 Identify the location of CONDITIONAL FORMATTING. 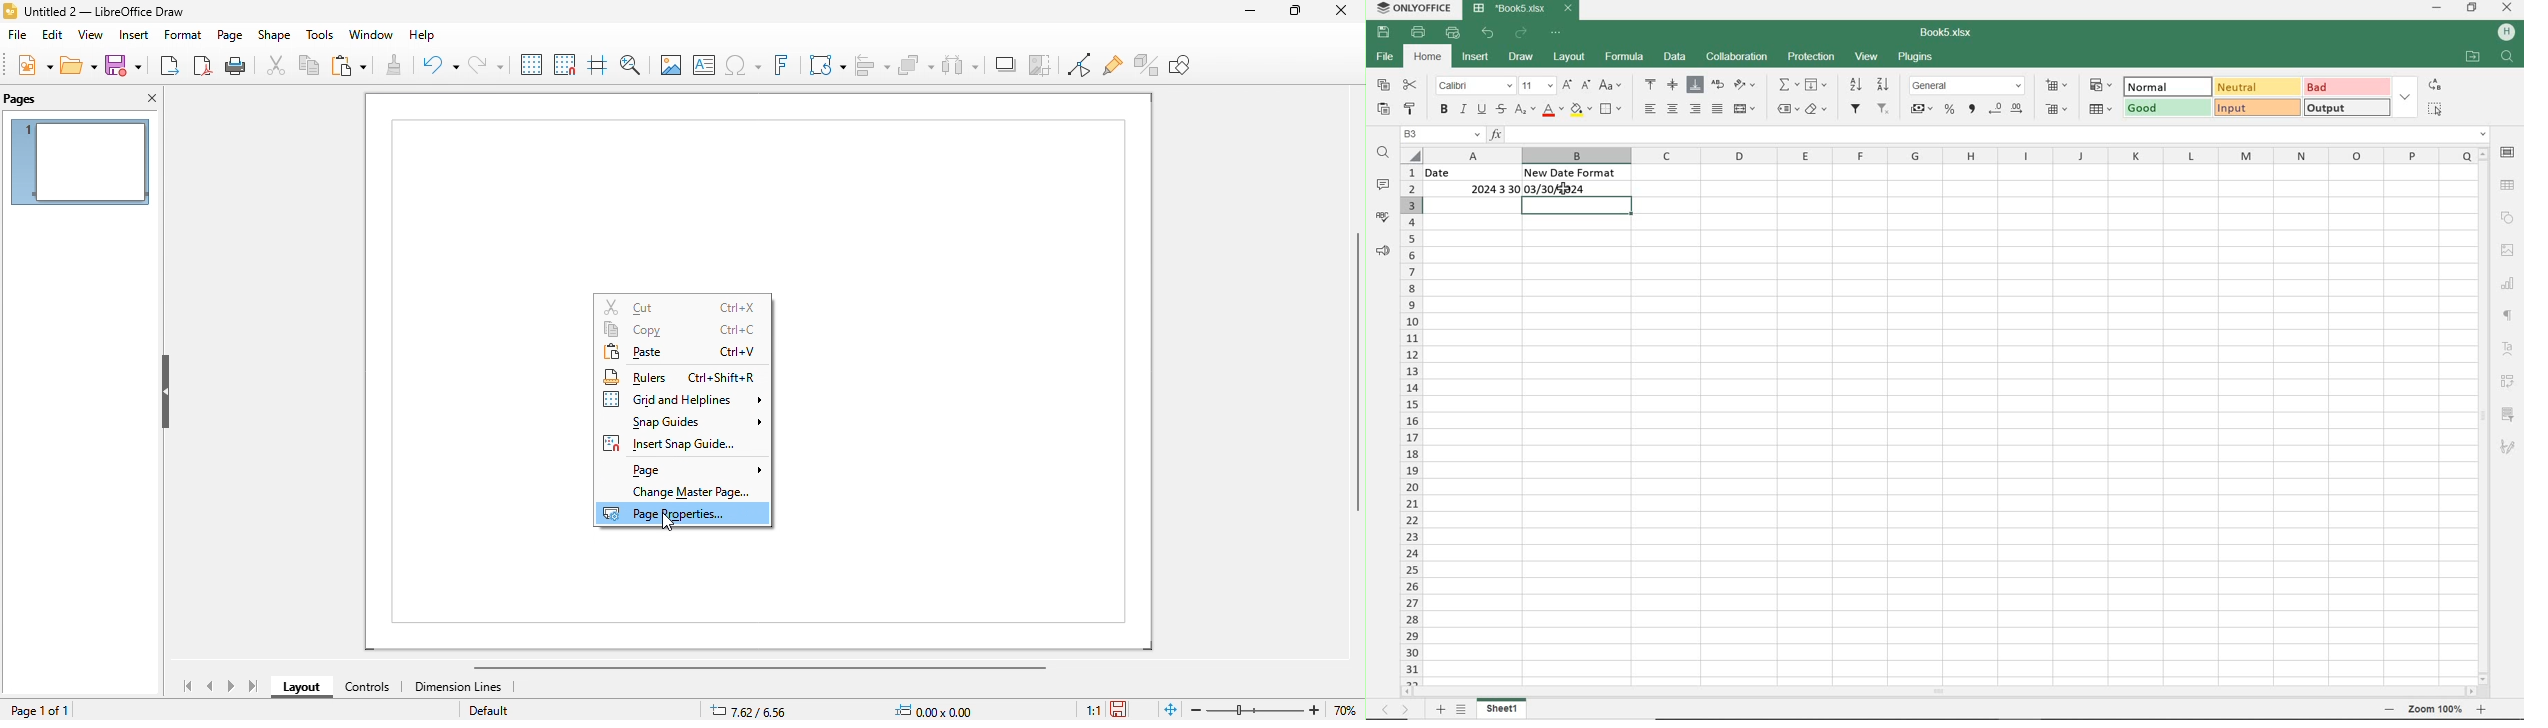
(2100, 86).